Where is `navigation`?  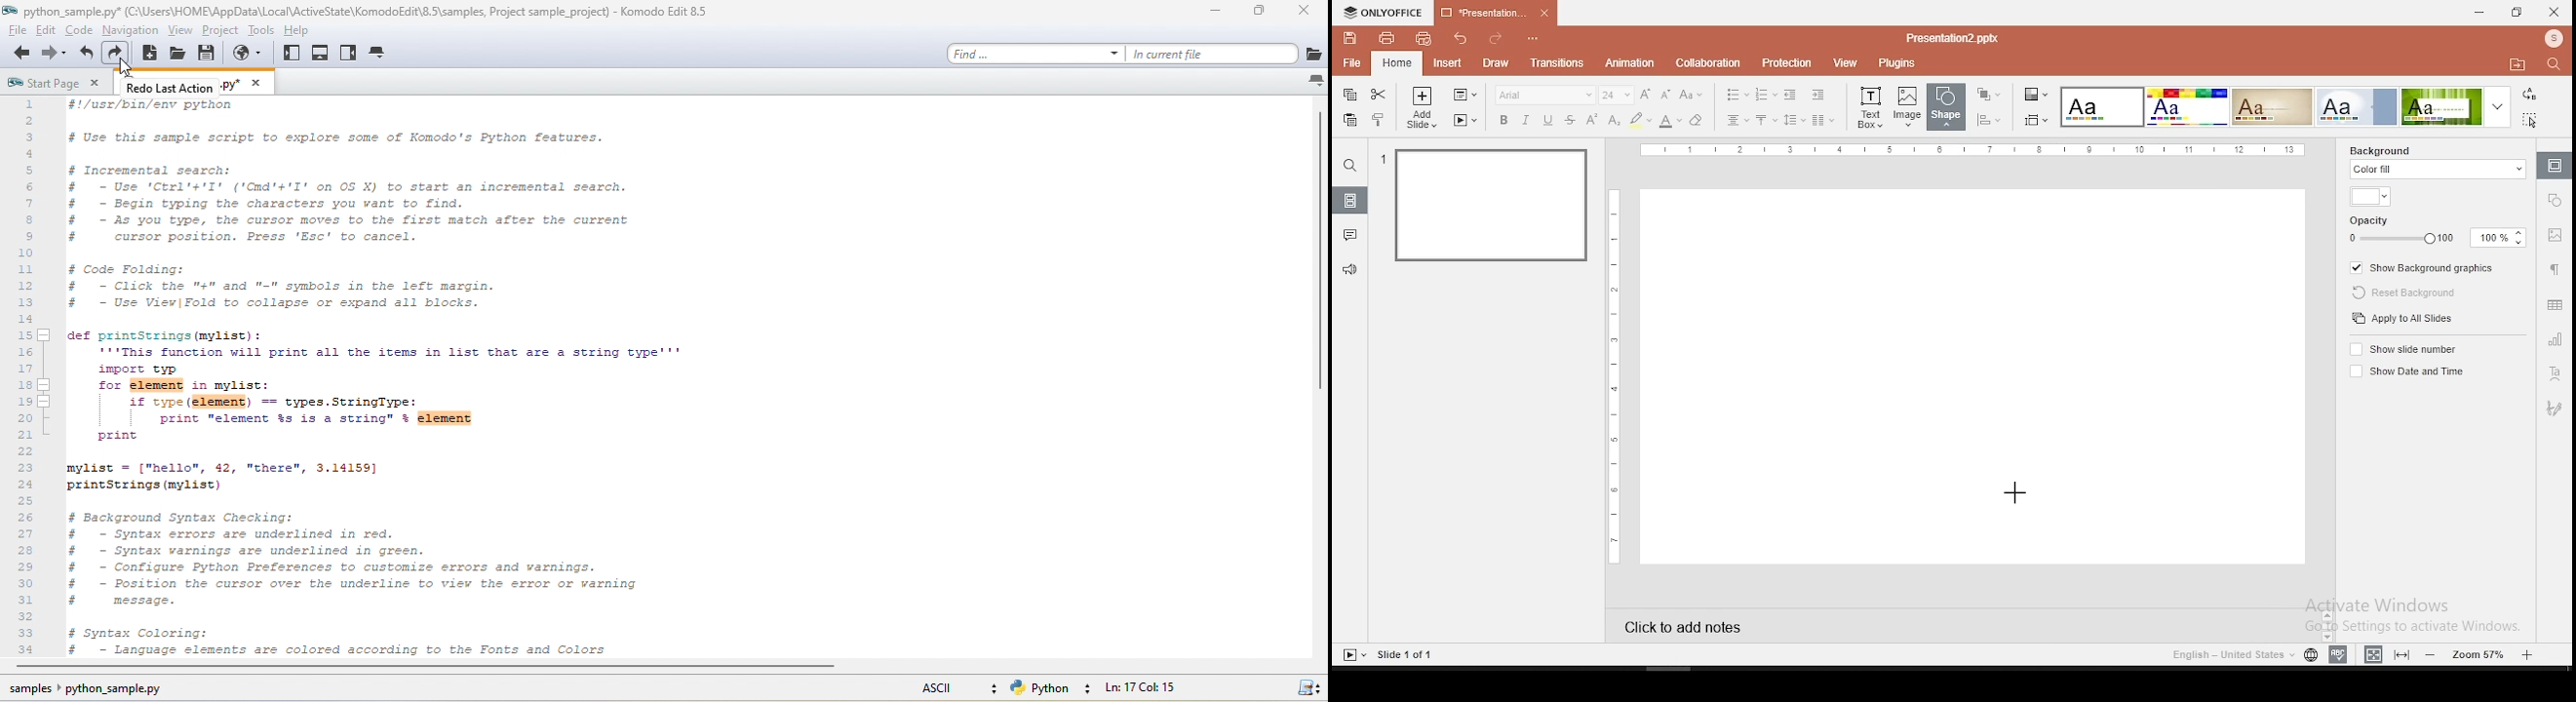 navigation is located at coordinates (130, 30).